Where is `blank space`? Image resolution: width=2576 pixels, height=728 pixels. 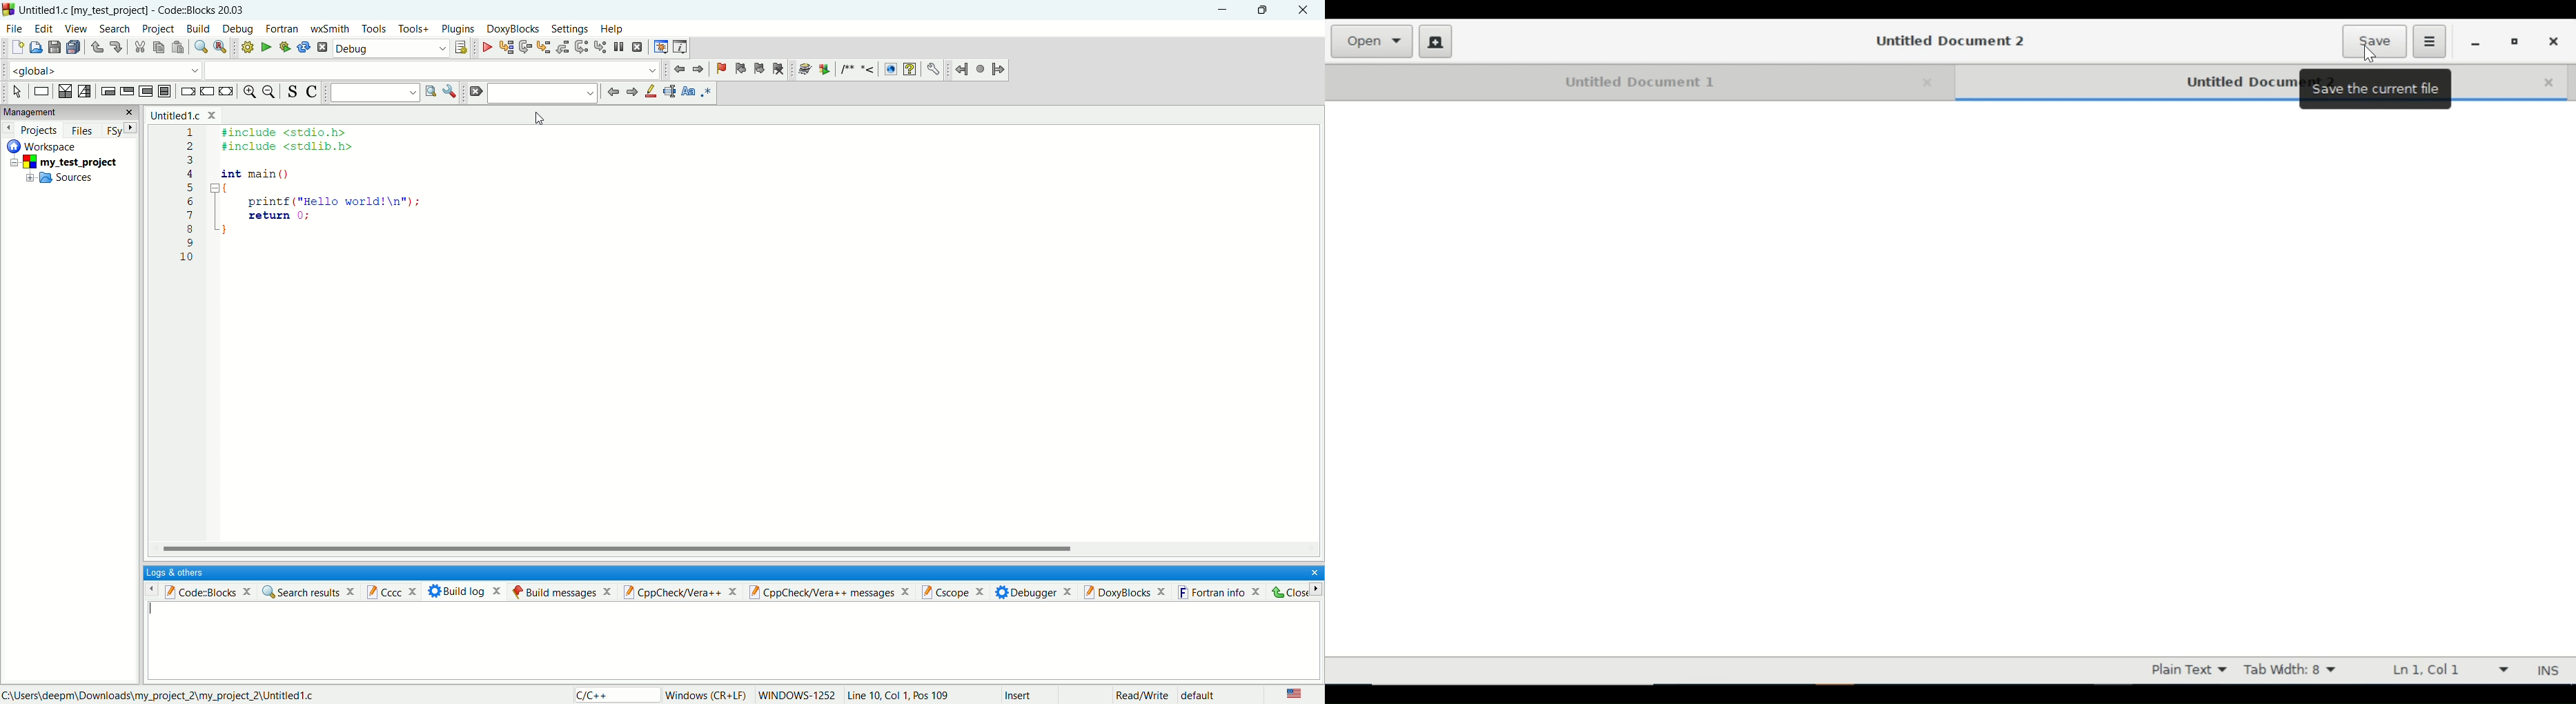
blank space is located at coordinates (544, 92).